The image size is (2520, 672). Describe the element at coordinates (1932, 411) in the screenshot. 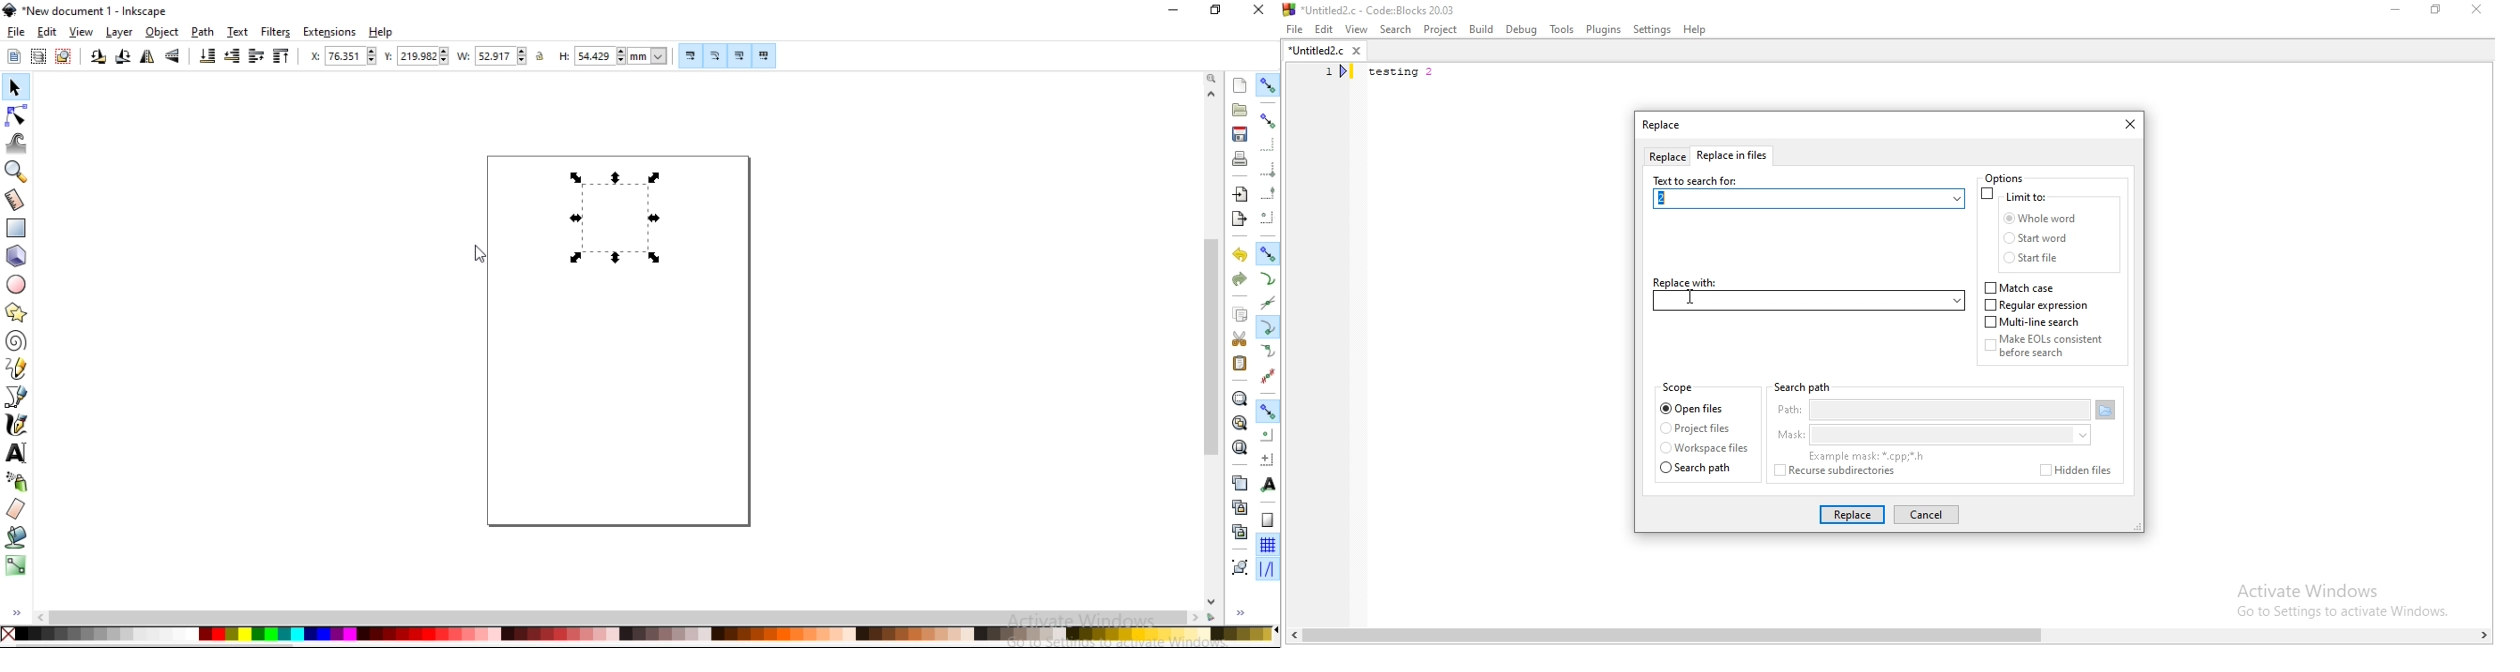

I see `path` at that location.